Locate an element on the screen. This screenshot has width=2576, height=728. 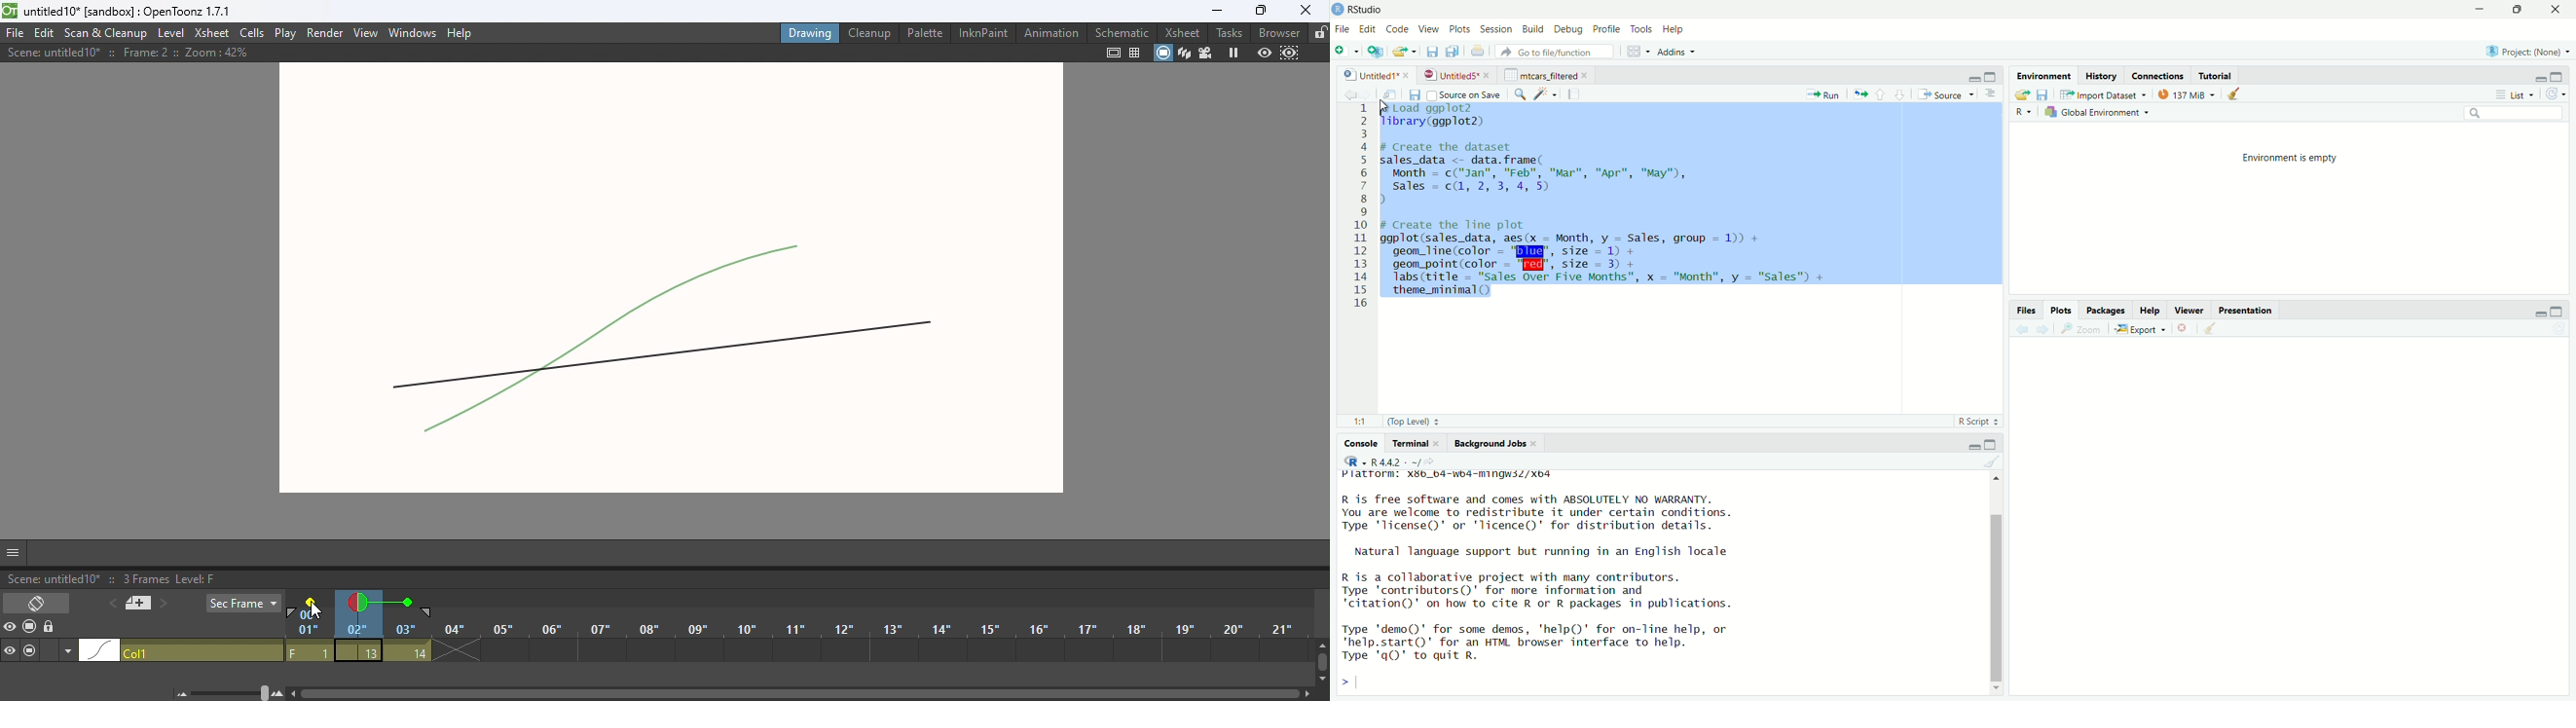
close is located at coordinates (2558, 9).